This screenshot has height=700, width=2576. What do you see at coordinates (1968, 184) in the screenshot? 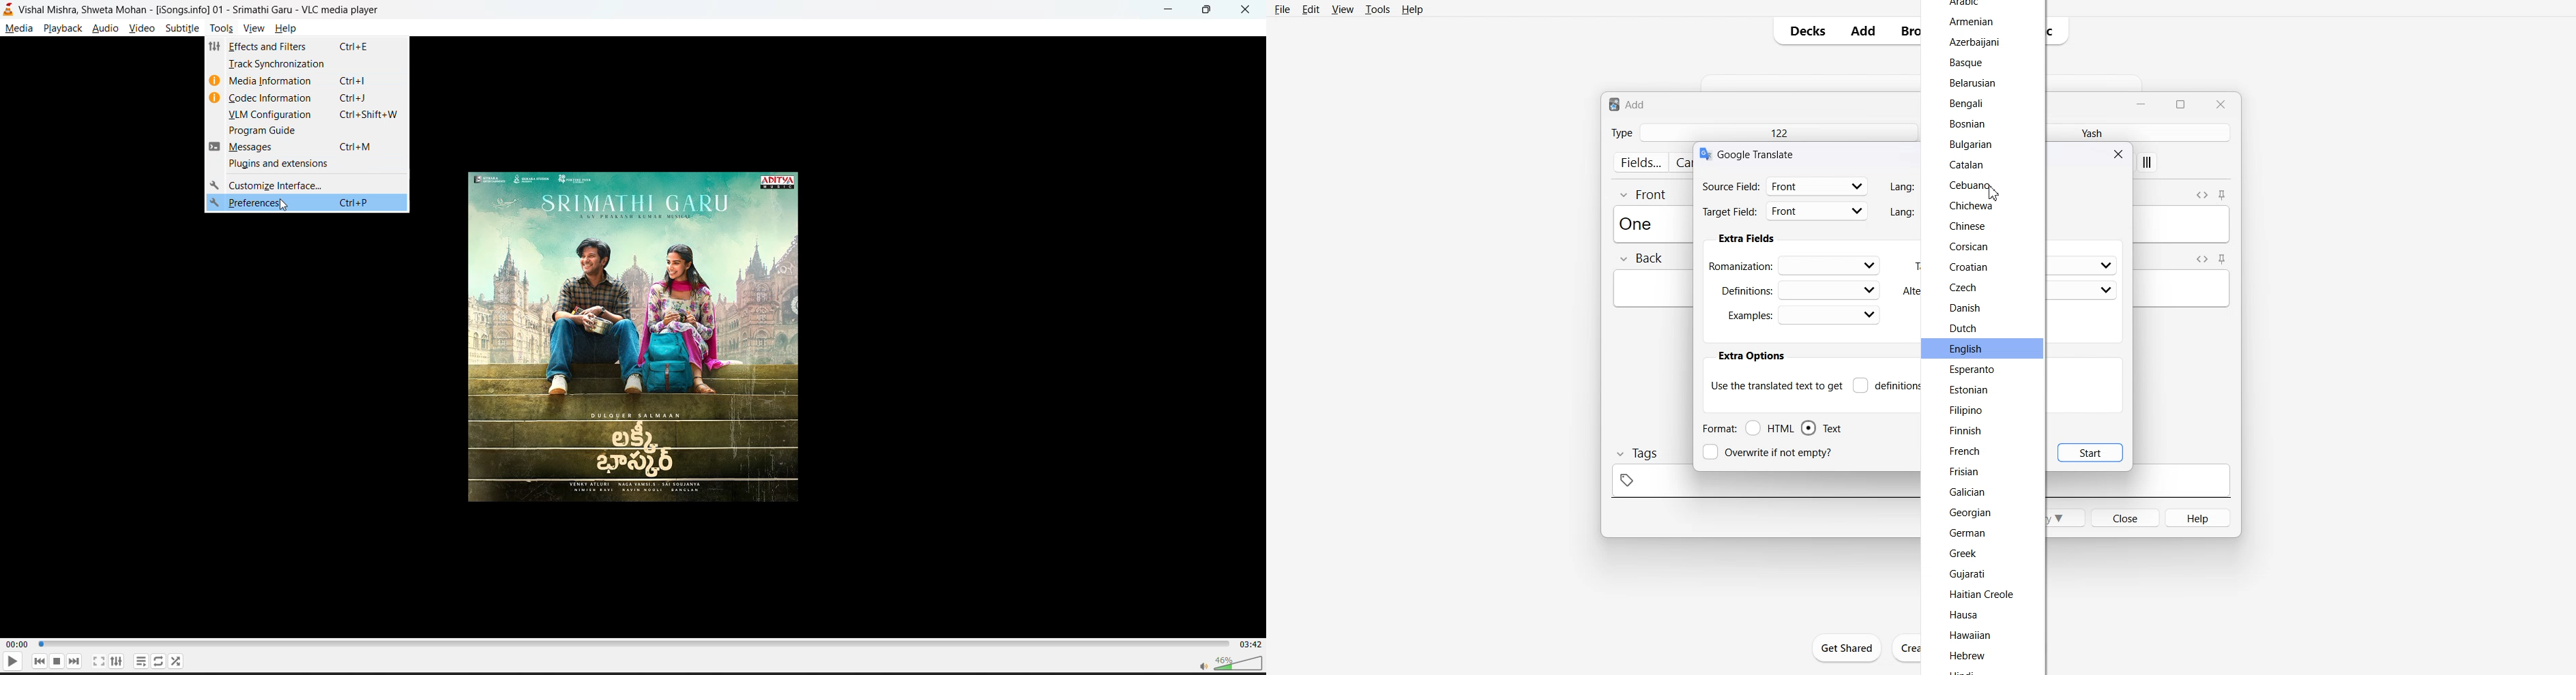
I see `Cebuano` at bounding box center [1968, 184].